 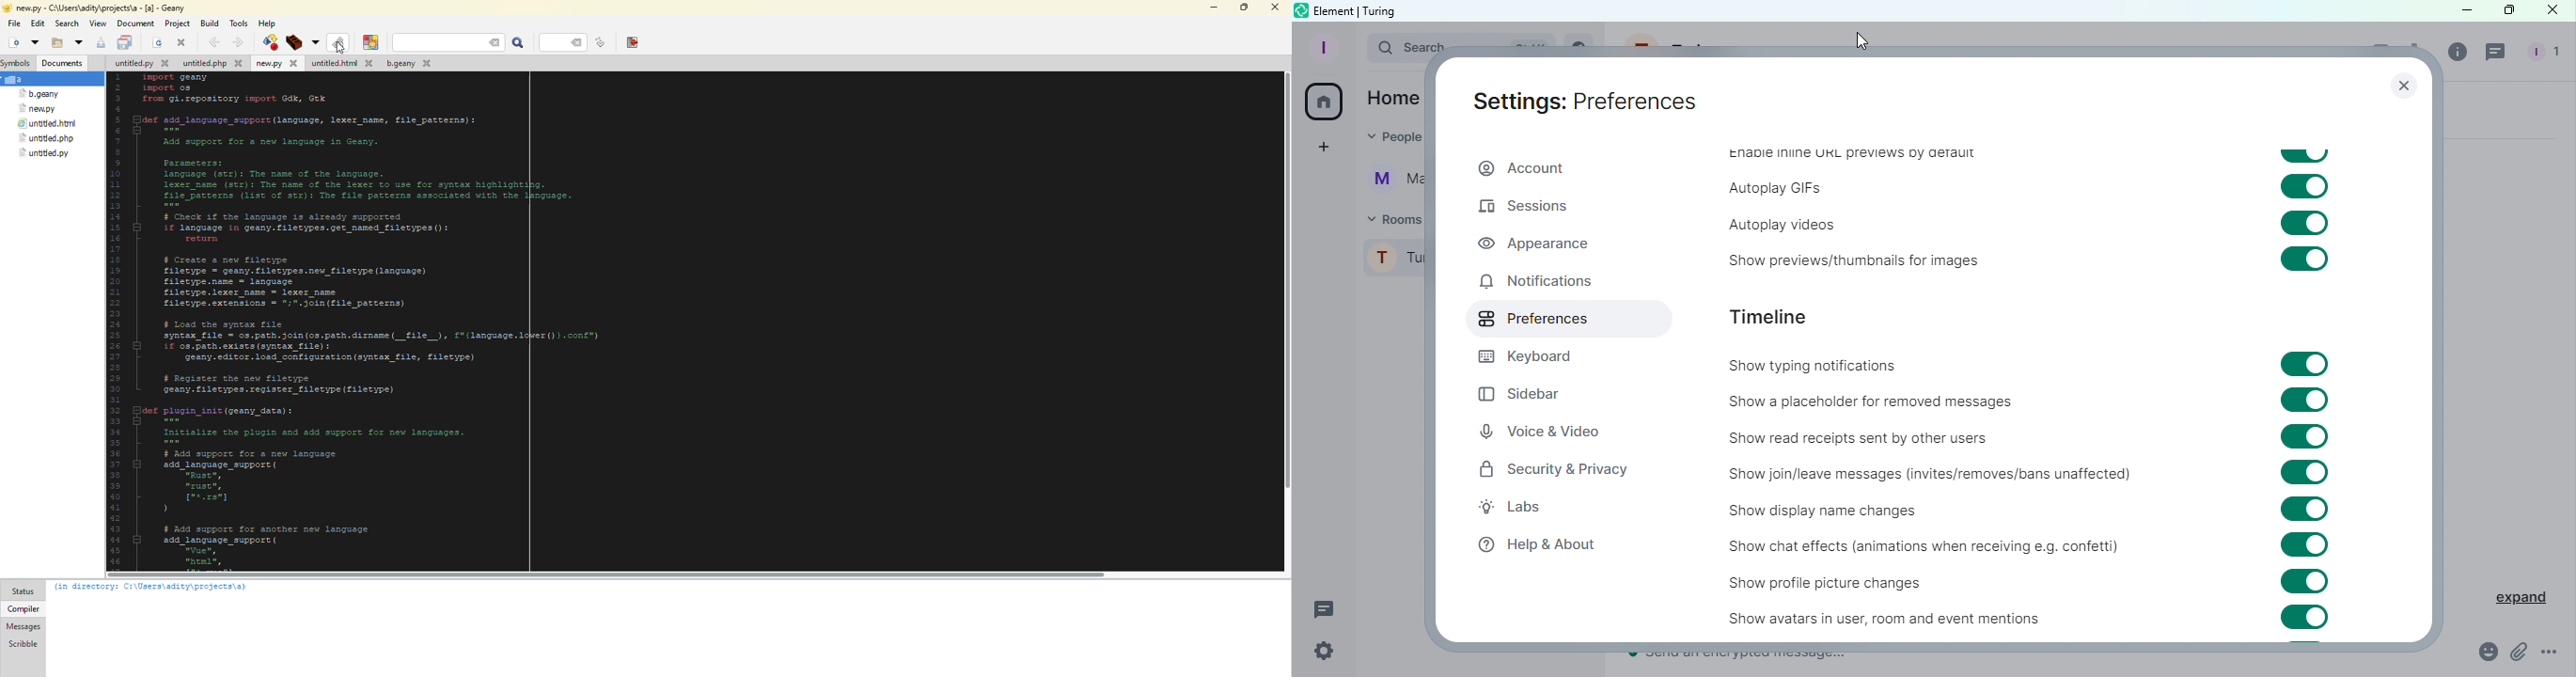 I want to click on Profile, so click(x=1321, y=47).